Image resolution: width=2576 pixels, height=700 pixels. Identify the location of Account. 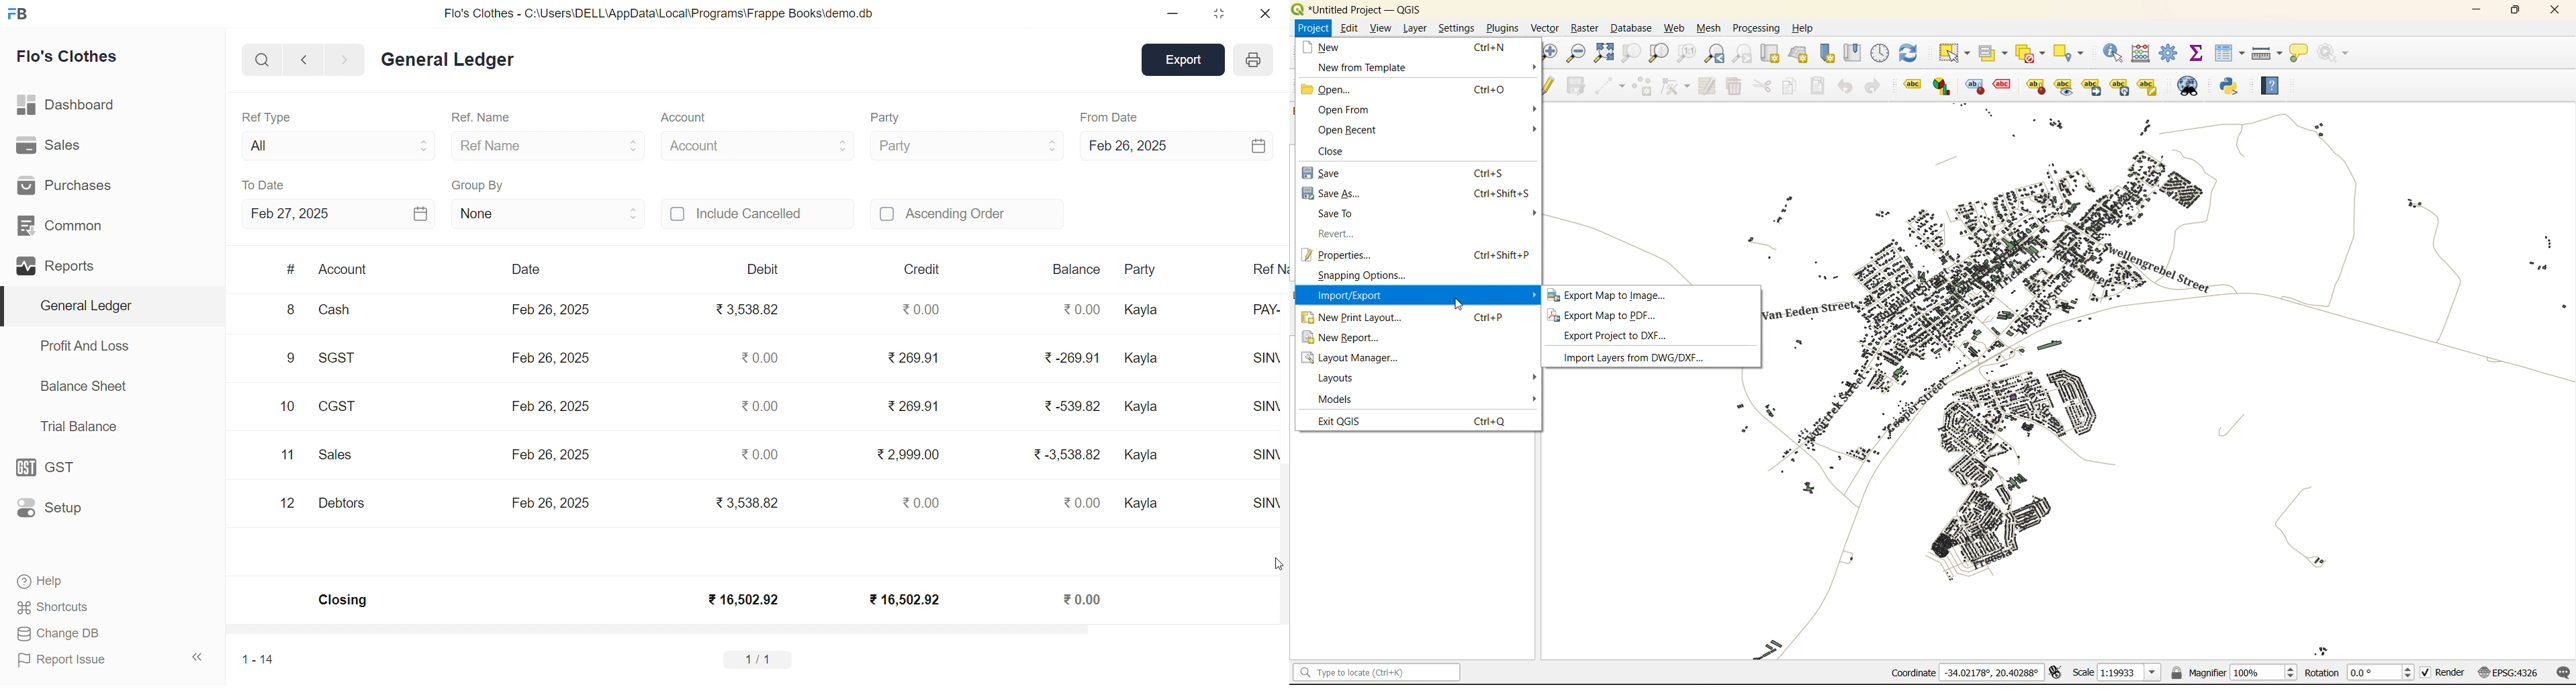
(344, 271).